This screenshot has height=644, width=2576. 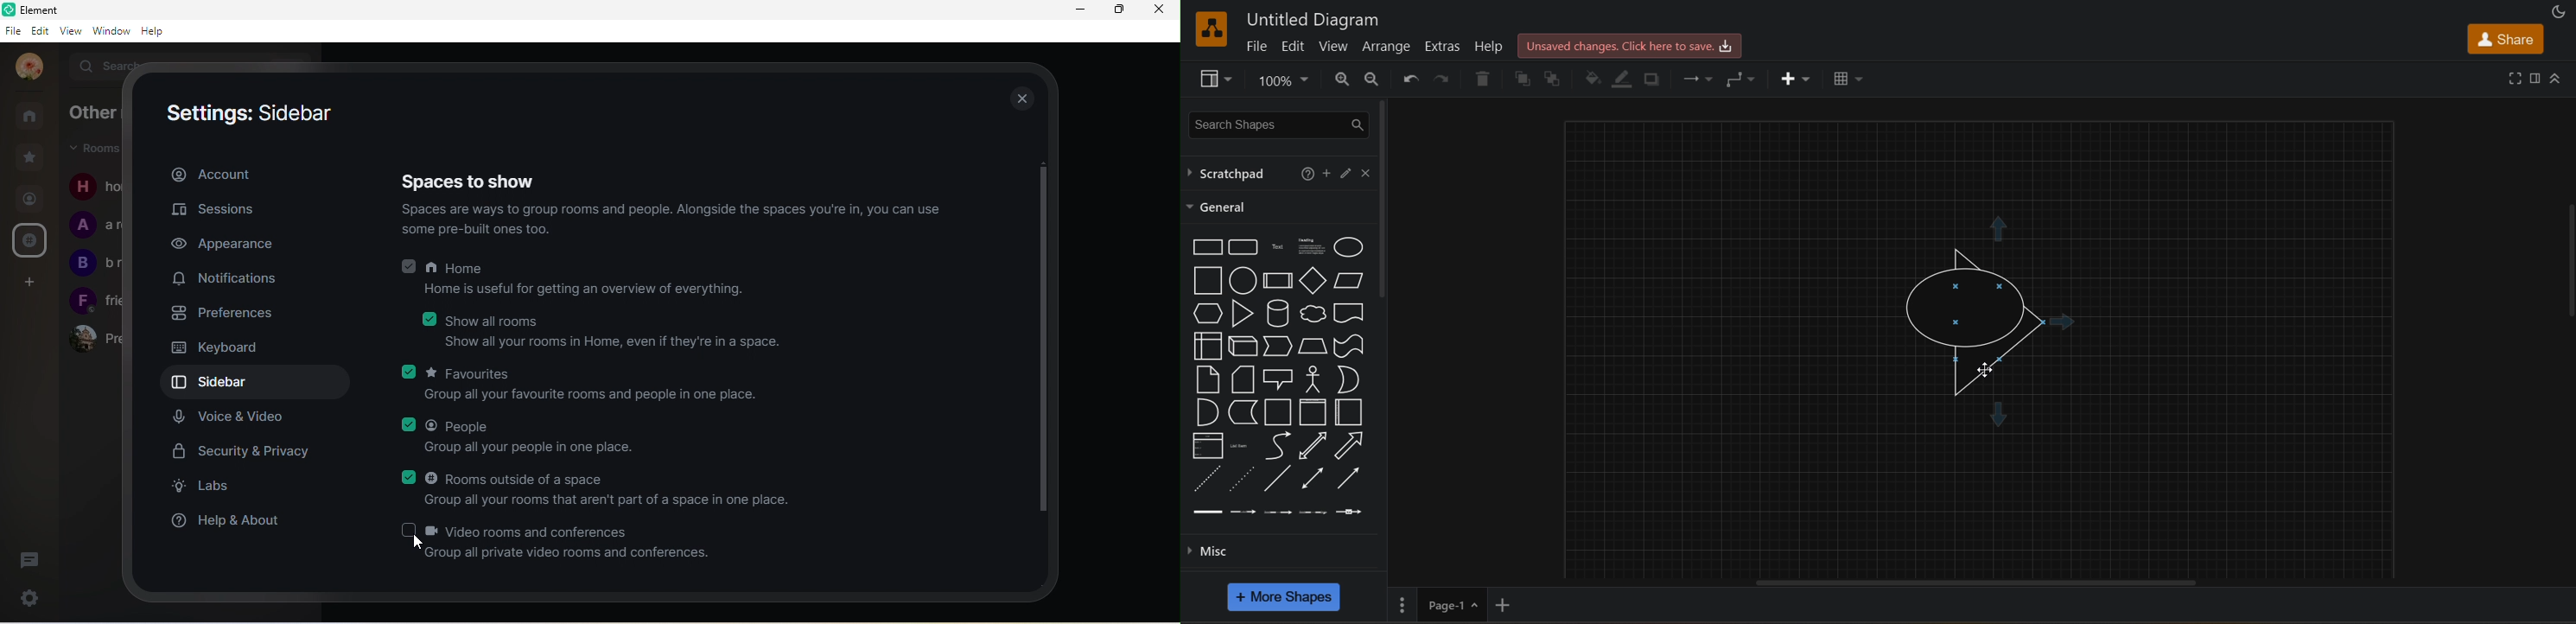 What do you see at coordinates (1213, 79) in the screenshot?
I see `view` at bounding box center [1213, 79].